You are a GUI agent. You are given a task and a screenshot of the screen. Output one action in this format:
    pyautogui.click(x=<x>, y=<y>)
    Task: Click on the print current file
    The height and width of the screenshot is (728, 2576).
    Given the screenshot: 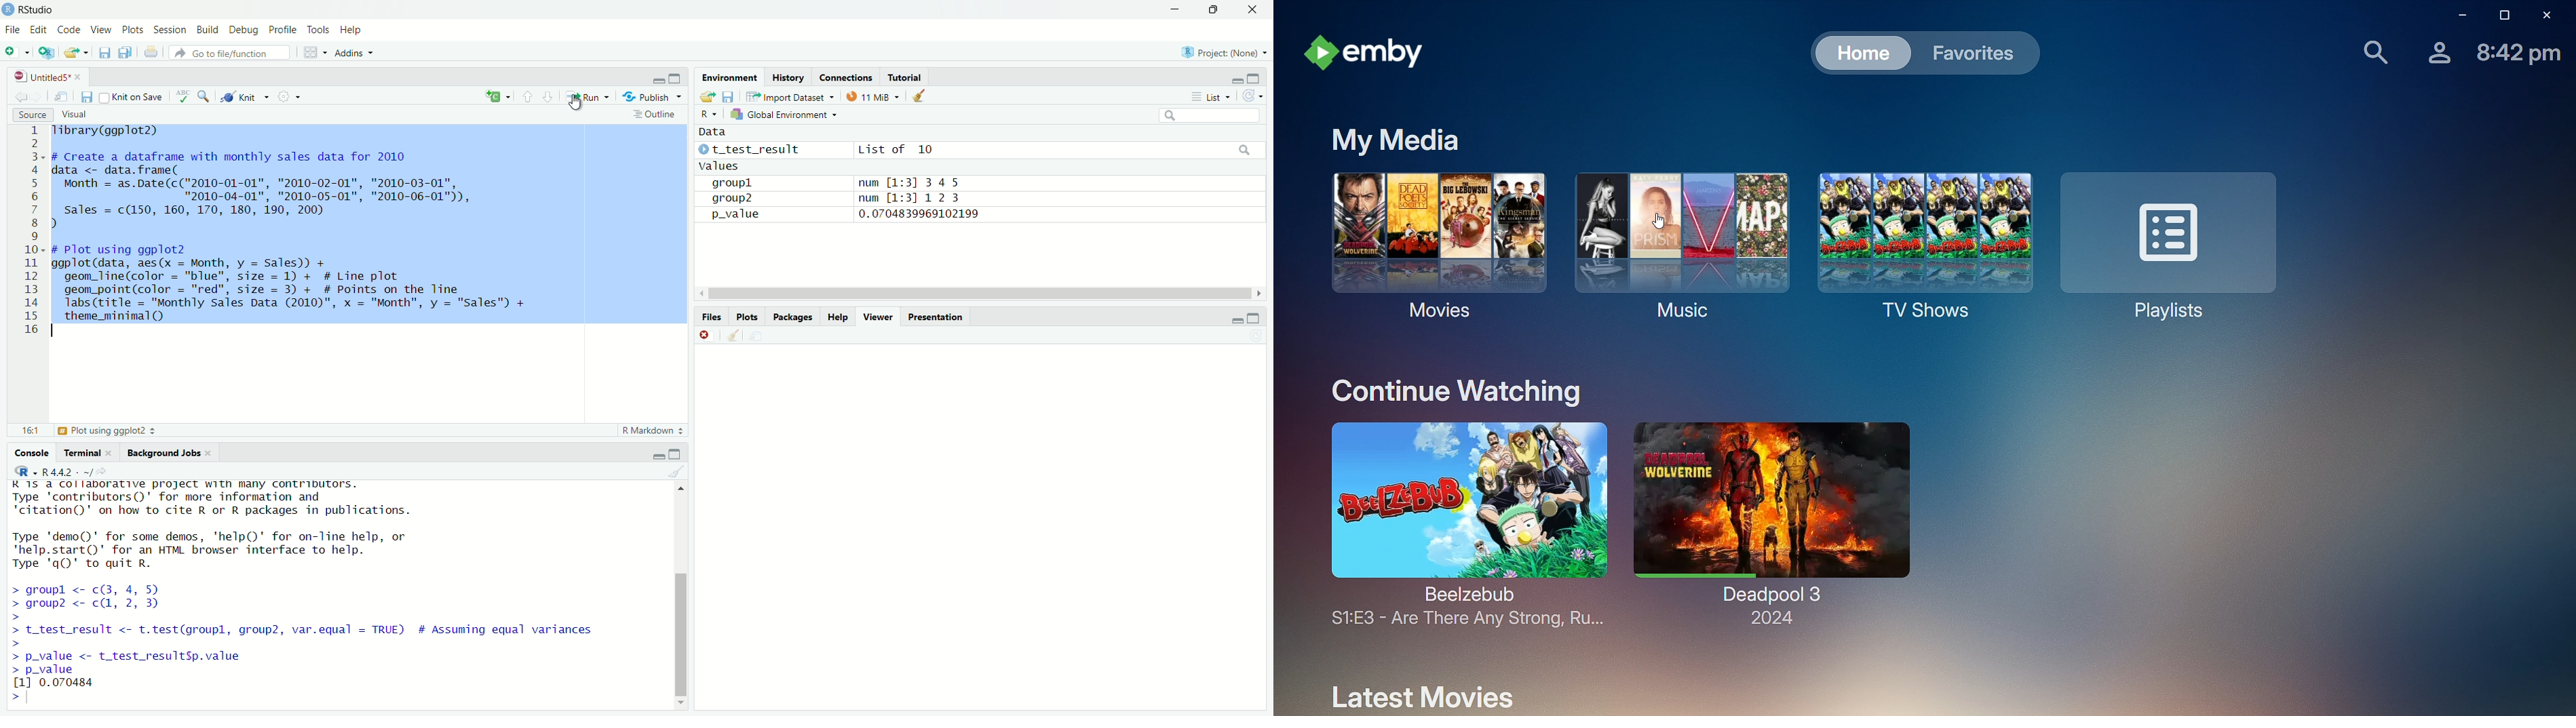 What is the action you would take?
    pyautogui.click(x=150, y=52)
    